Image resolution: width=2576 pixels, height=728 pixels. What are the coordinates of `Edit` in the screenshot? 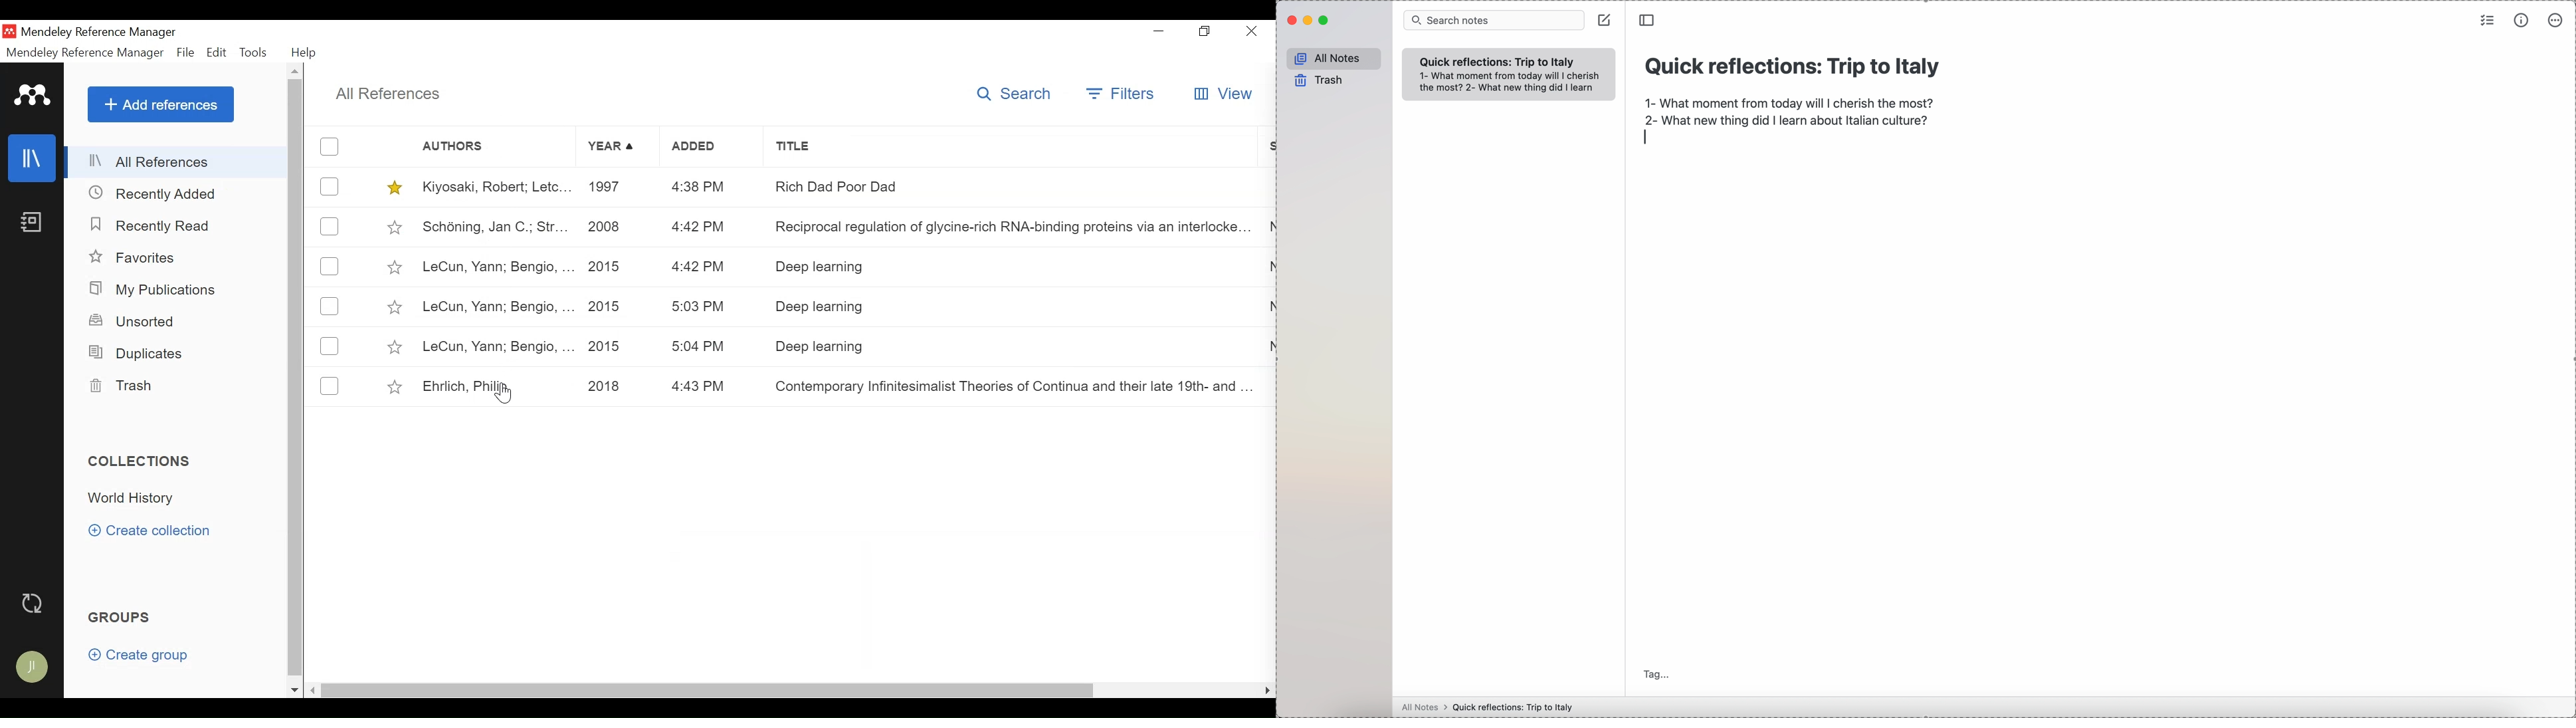 It's located at (216, 53).